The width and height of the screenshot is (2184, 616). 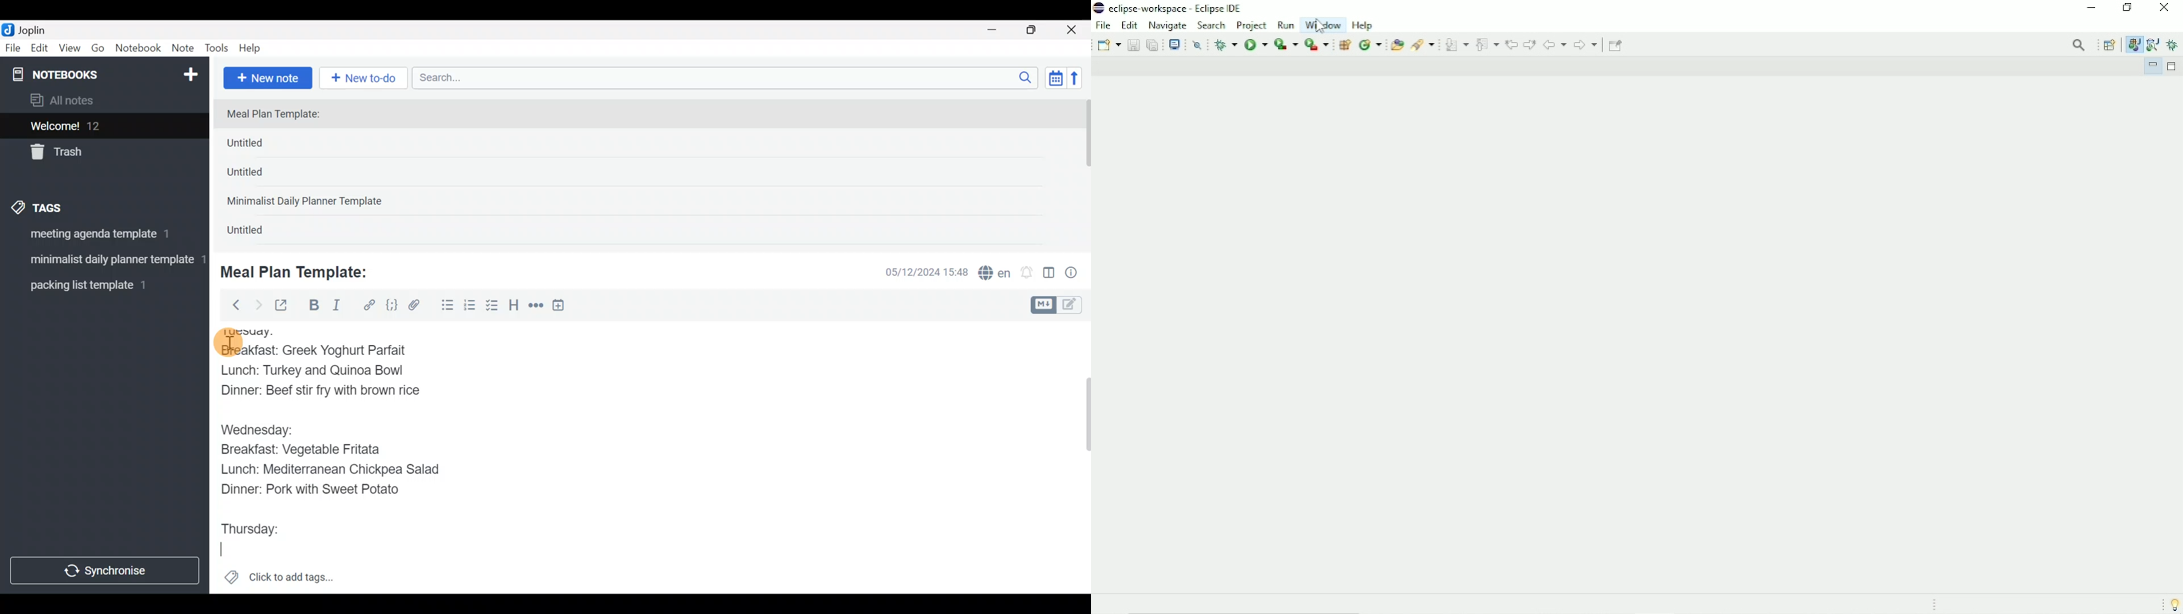 What do you see at coordinates (217, 49) in the screenshot?
I see `Tools` at bounding box center [217, 49].